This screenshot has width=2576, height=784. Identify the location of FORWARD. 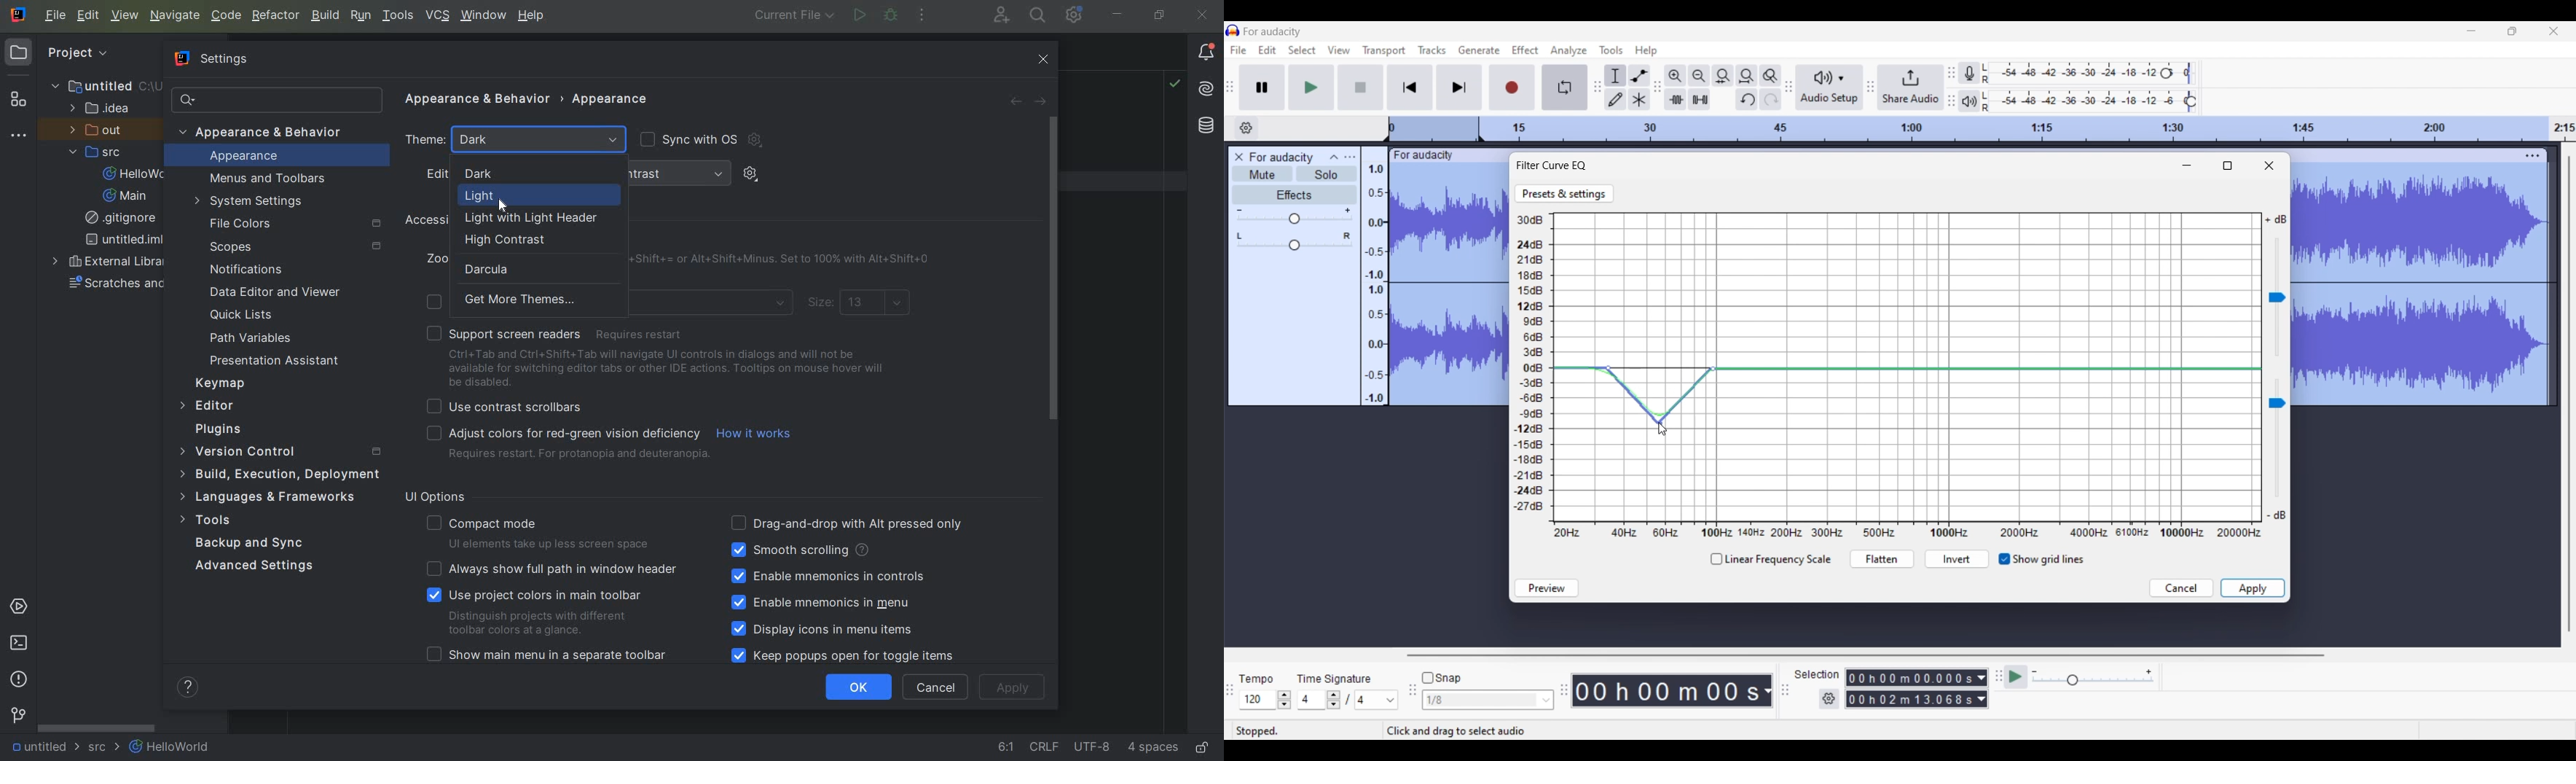
(1040, 101).